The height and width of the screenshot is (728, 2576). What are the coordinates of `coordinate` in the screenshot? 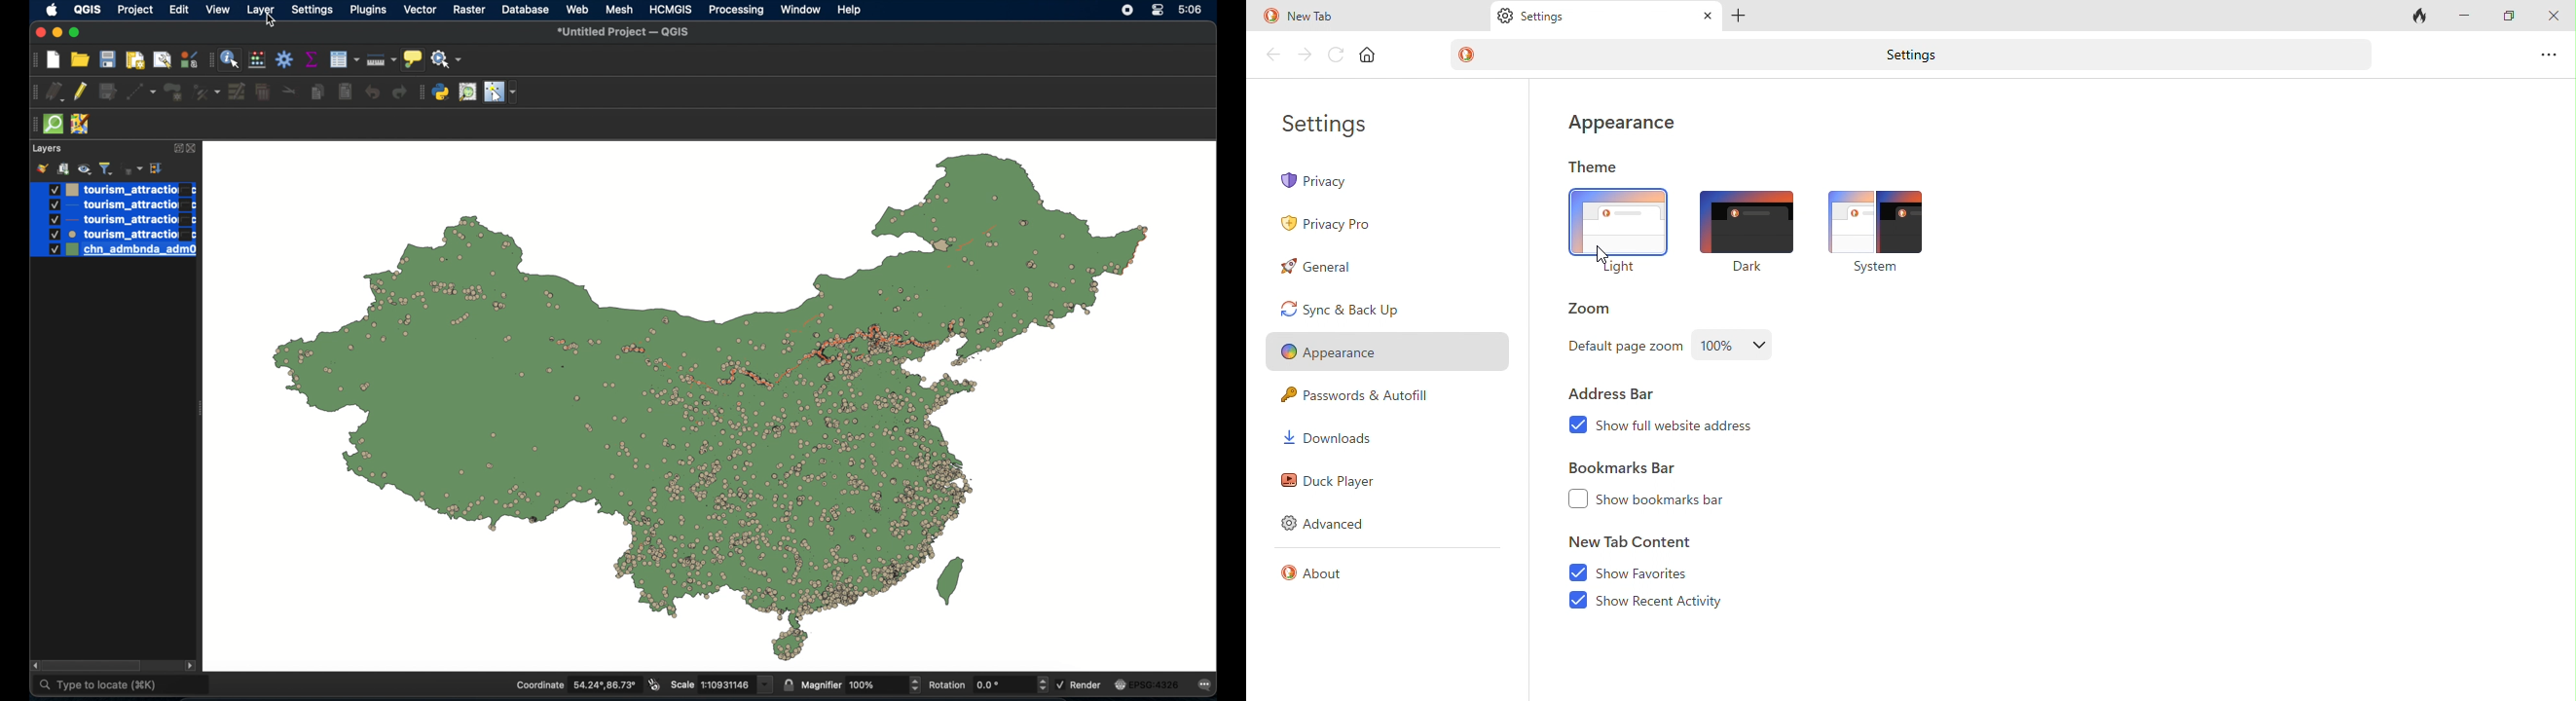 It's located at (577, 684).